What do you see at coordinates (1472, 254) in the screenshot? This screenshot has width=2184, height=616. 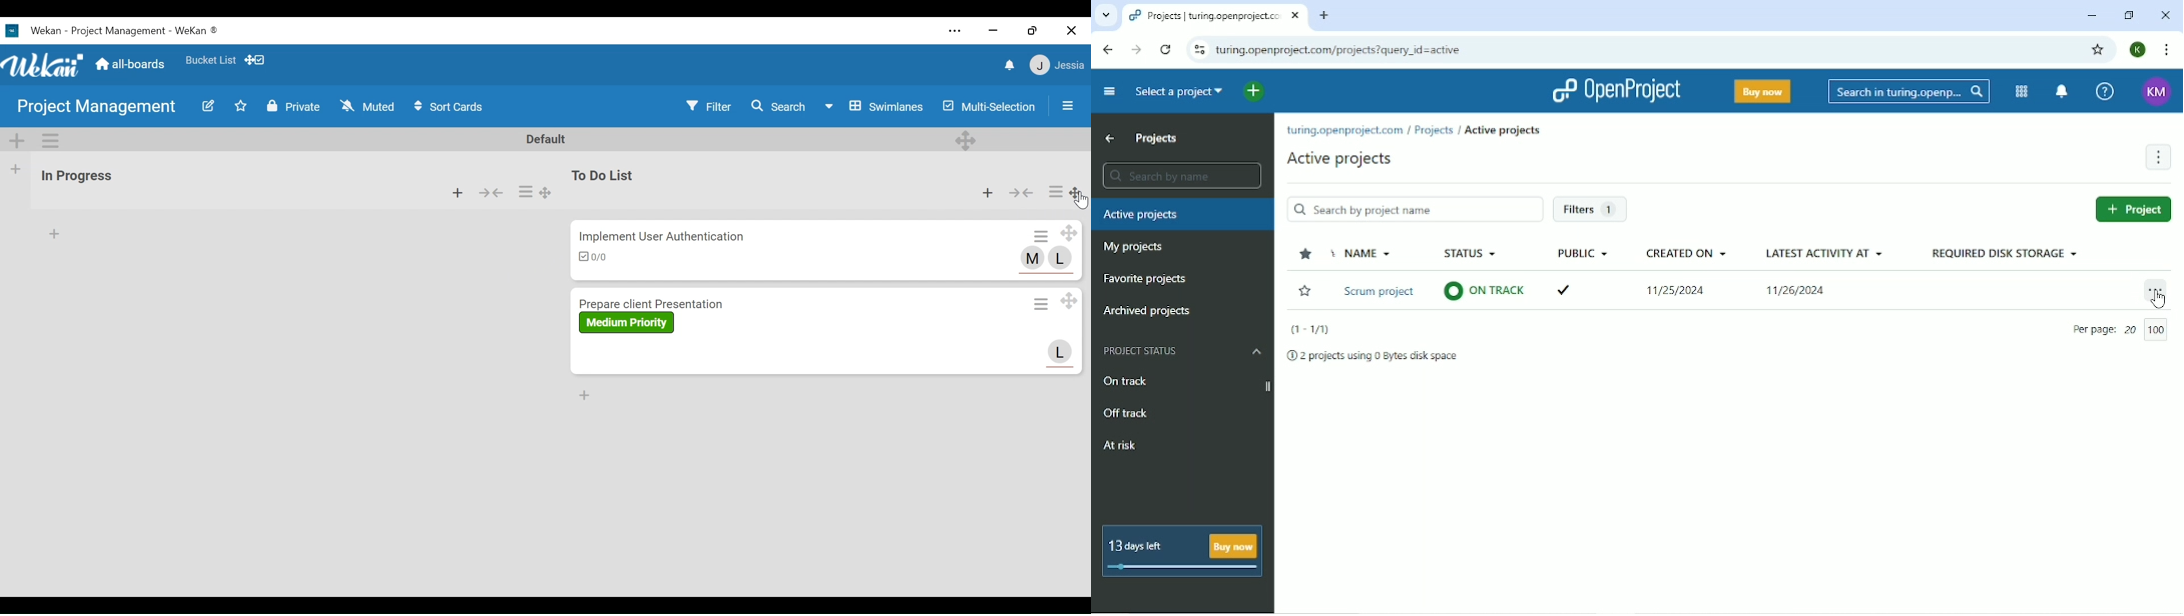 I see `Status` at bounding box center [1472, 254].